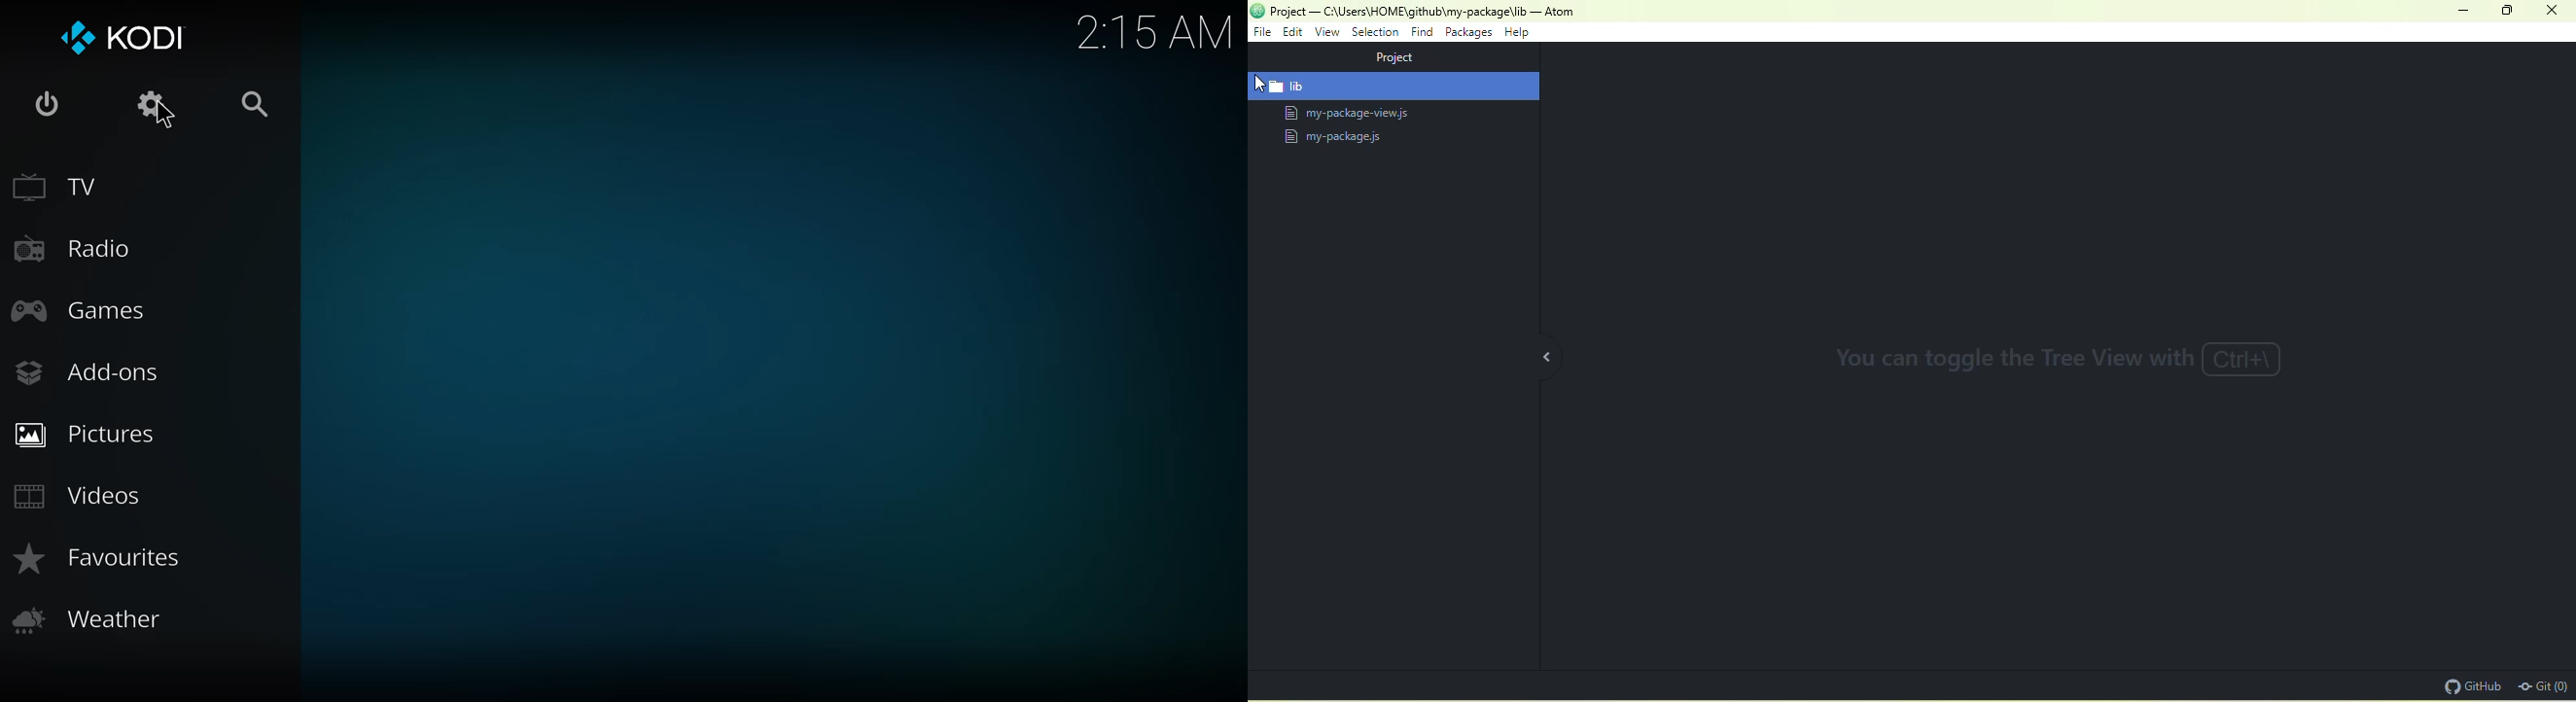 This screenshot has width=2576, height=728. Describe the element at coordinates (86, 310) in the screenshot. I see `games` at that location.